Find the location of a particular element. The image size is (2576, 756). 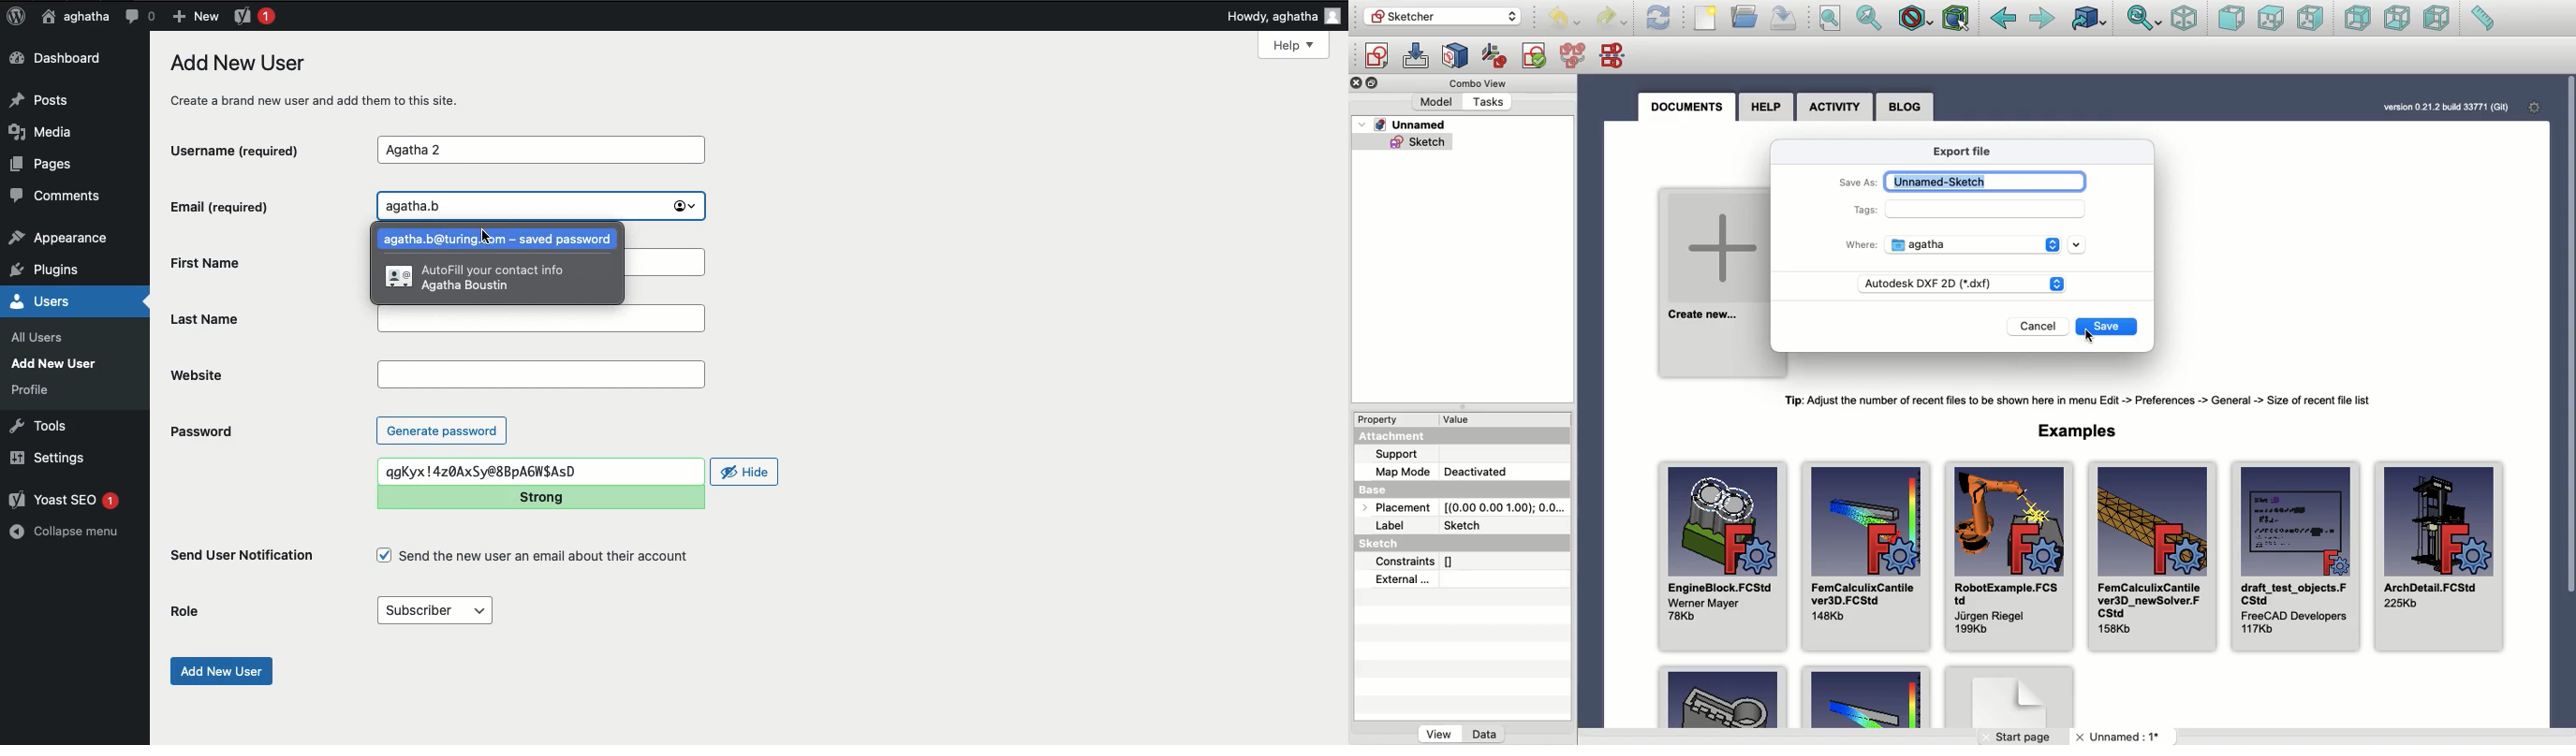

Forward is located at coordinates (2045, 21).